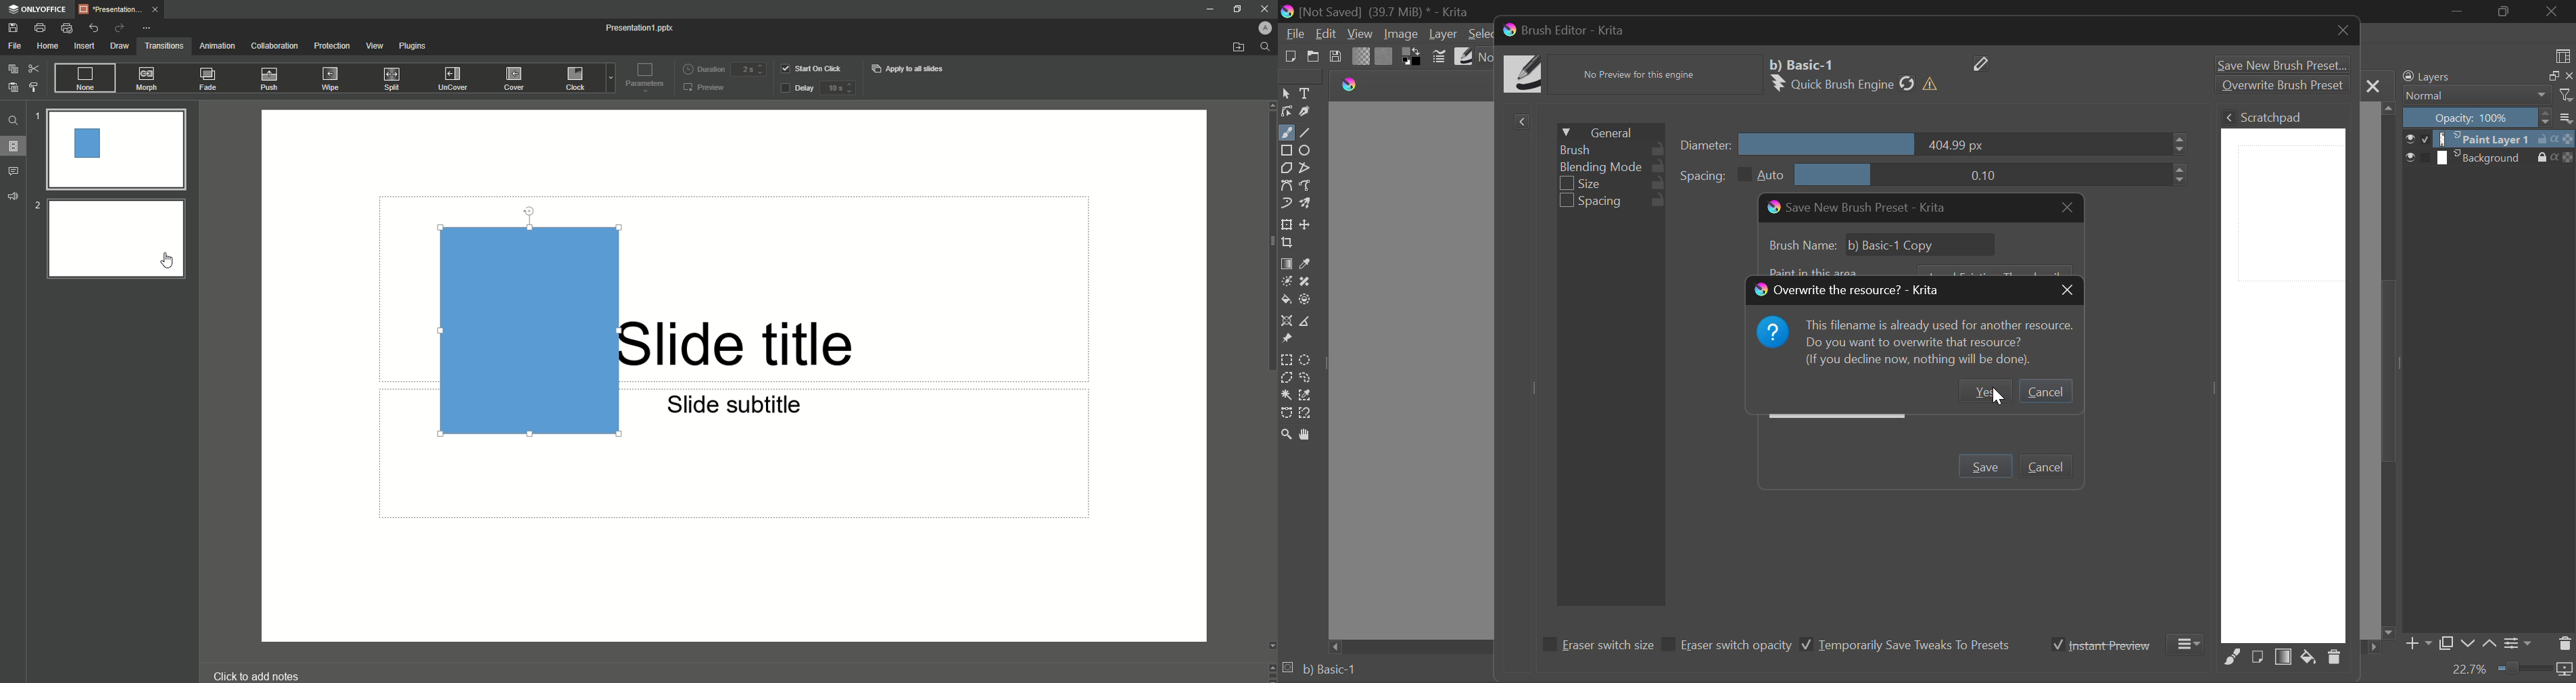 The width and height of the screenshot is (2576, 700). I want to click on Similar Color Selector, so click(1305, 396).